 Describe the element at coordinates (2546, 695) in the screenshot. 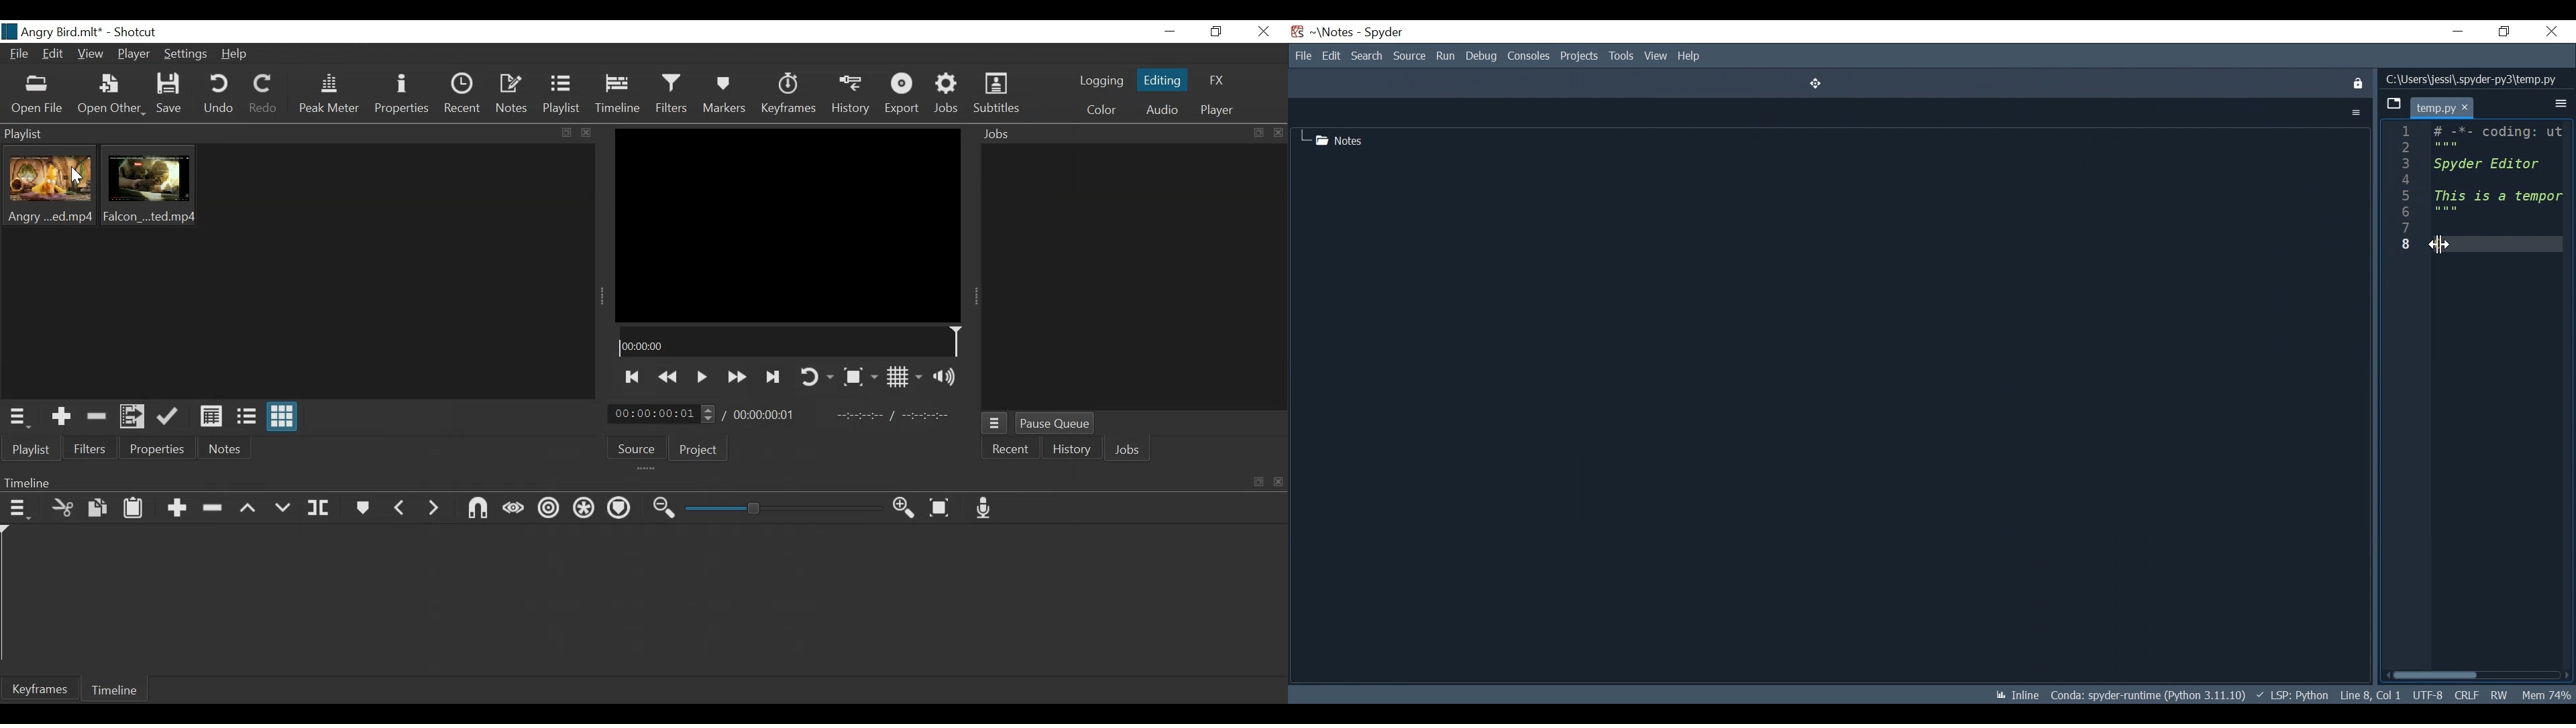

I see `Mem 74%` at that location.